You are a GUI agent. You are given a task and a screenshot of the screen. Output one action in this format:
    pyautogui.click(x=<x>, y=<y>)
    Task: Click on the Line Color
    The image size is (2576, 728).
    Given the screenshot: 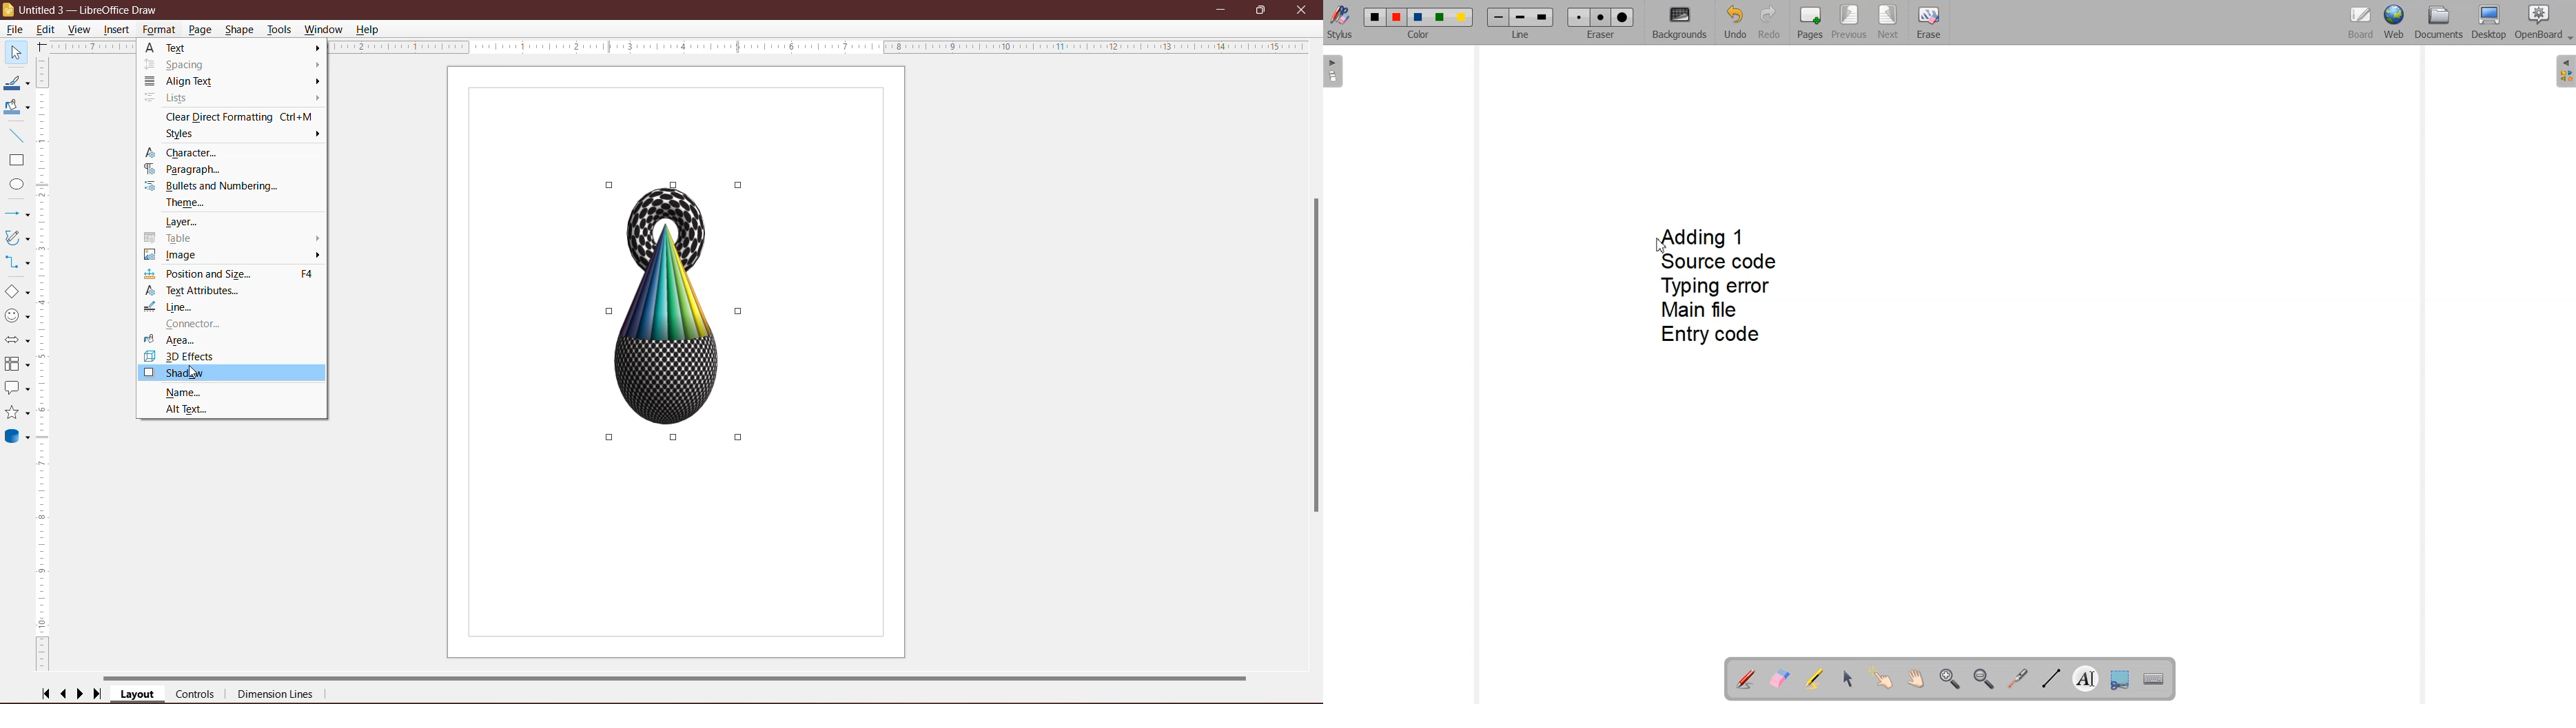 What is the action you would take?
    pyautogui.click(x=17, y=83)
    